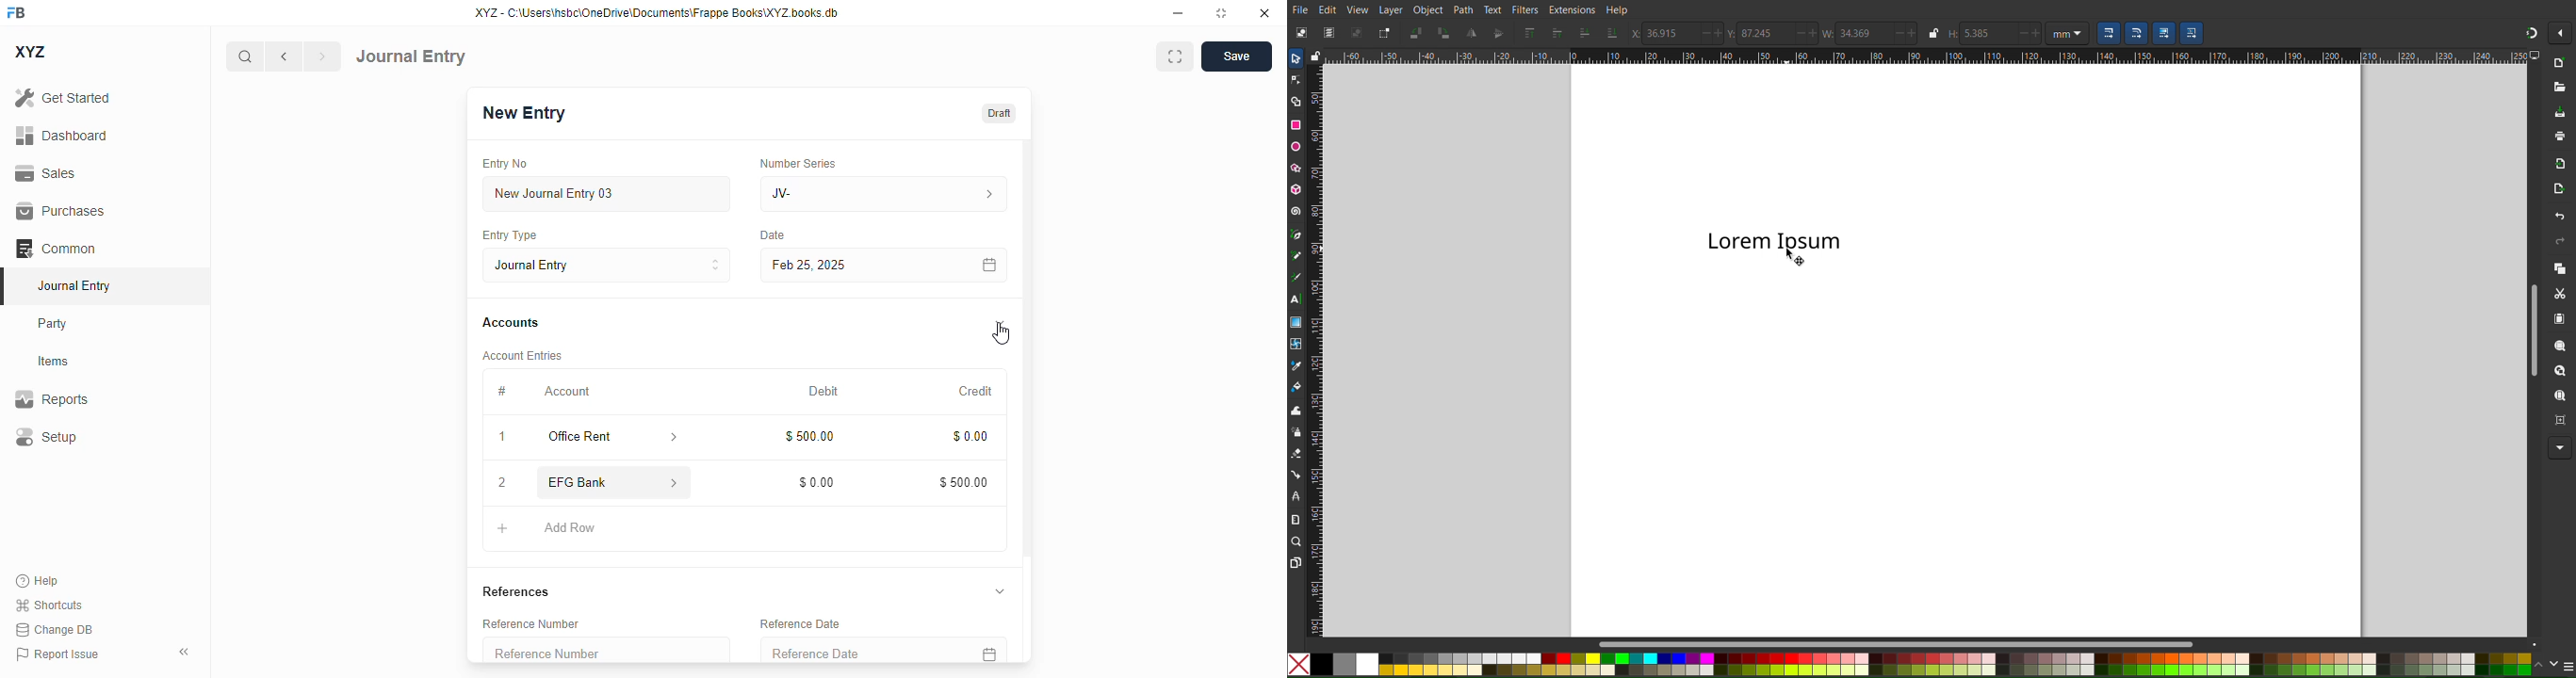 This screenshot has width=2576, height=700. What do you see at coordinates (62, 97) in the screenshot?
I see `get started` at bounding box center [62, 97].